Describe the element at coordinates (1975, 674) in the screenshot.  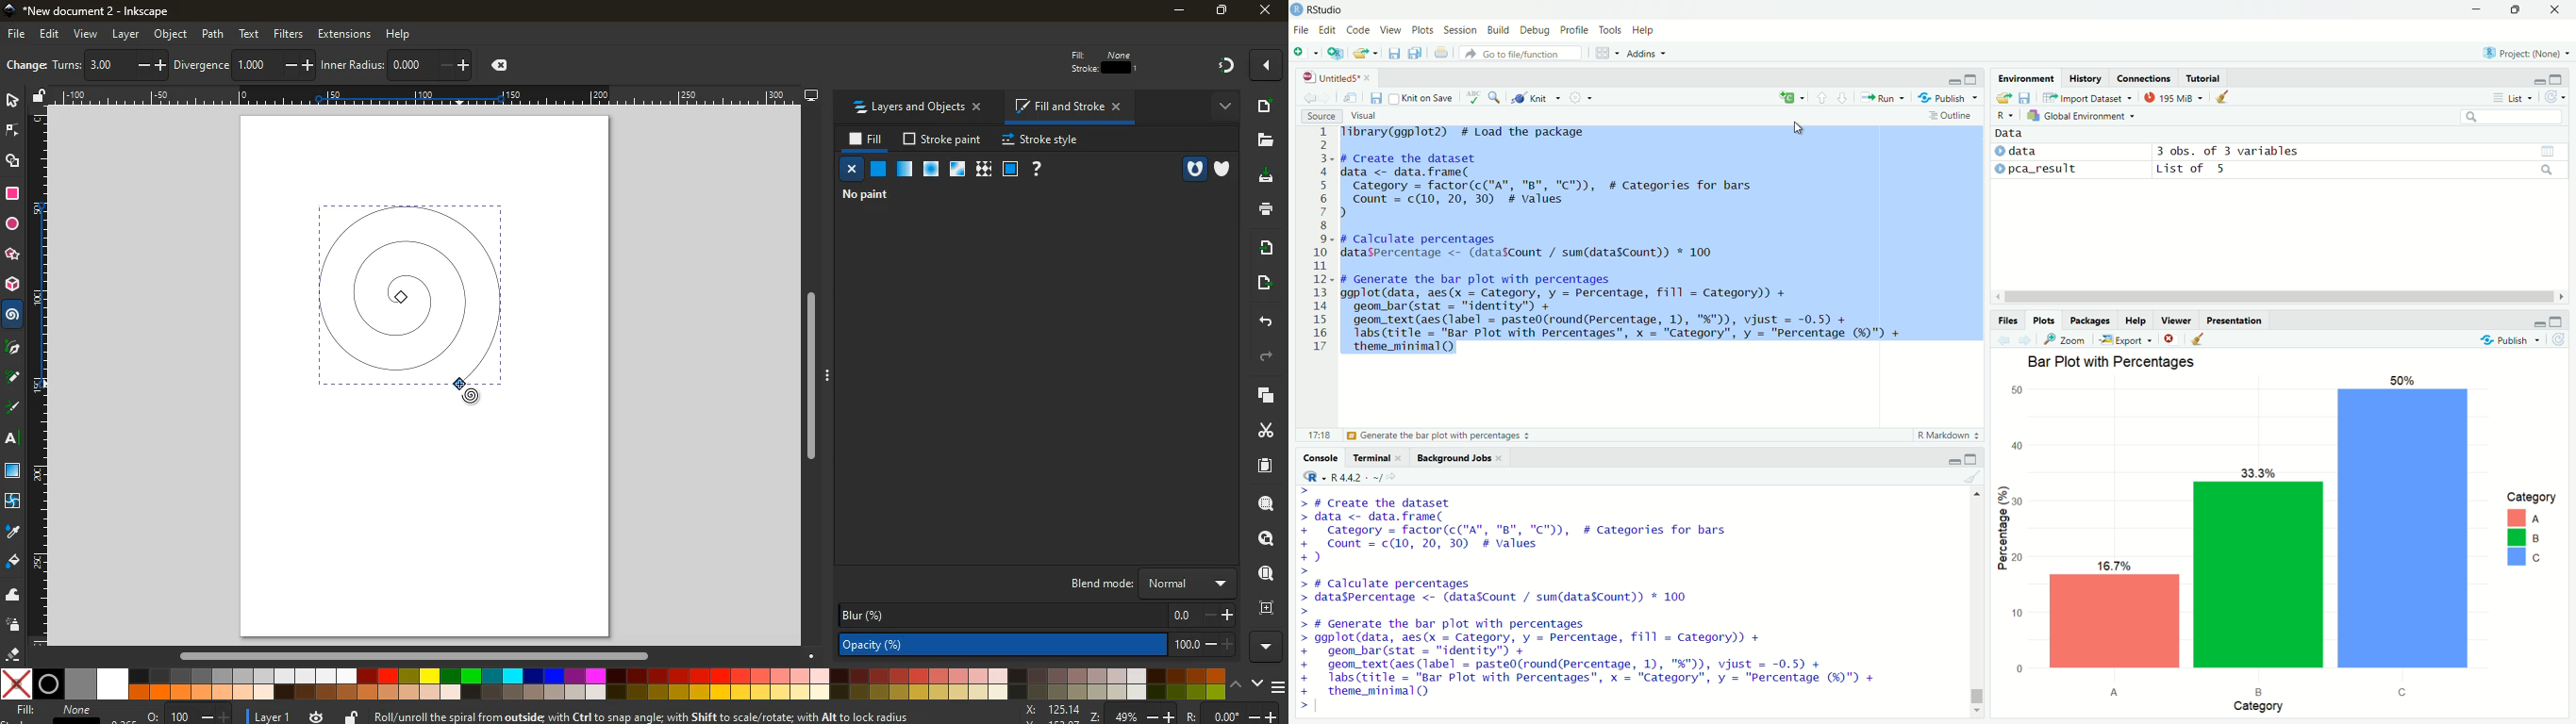
I see `vertical scrollbar` at that location.